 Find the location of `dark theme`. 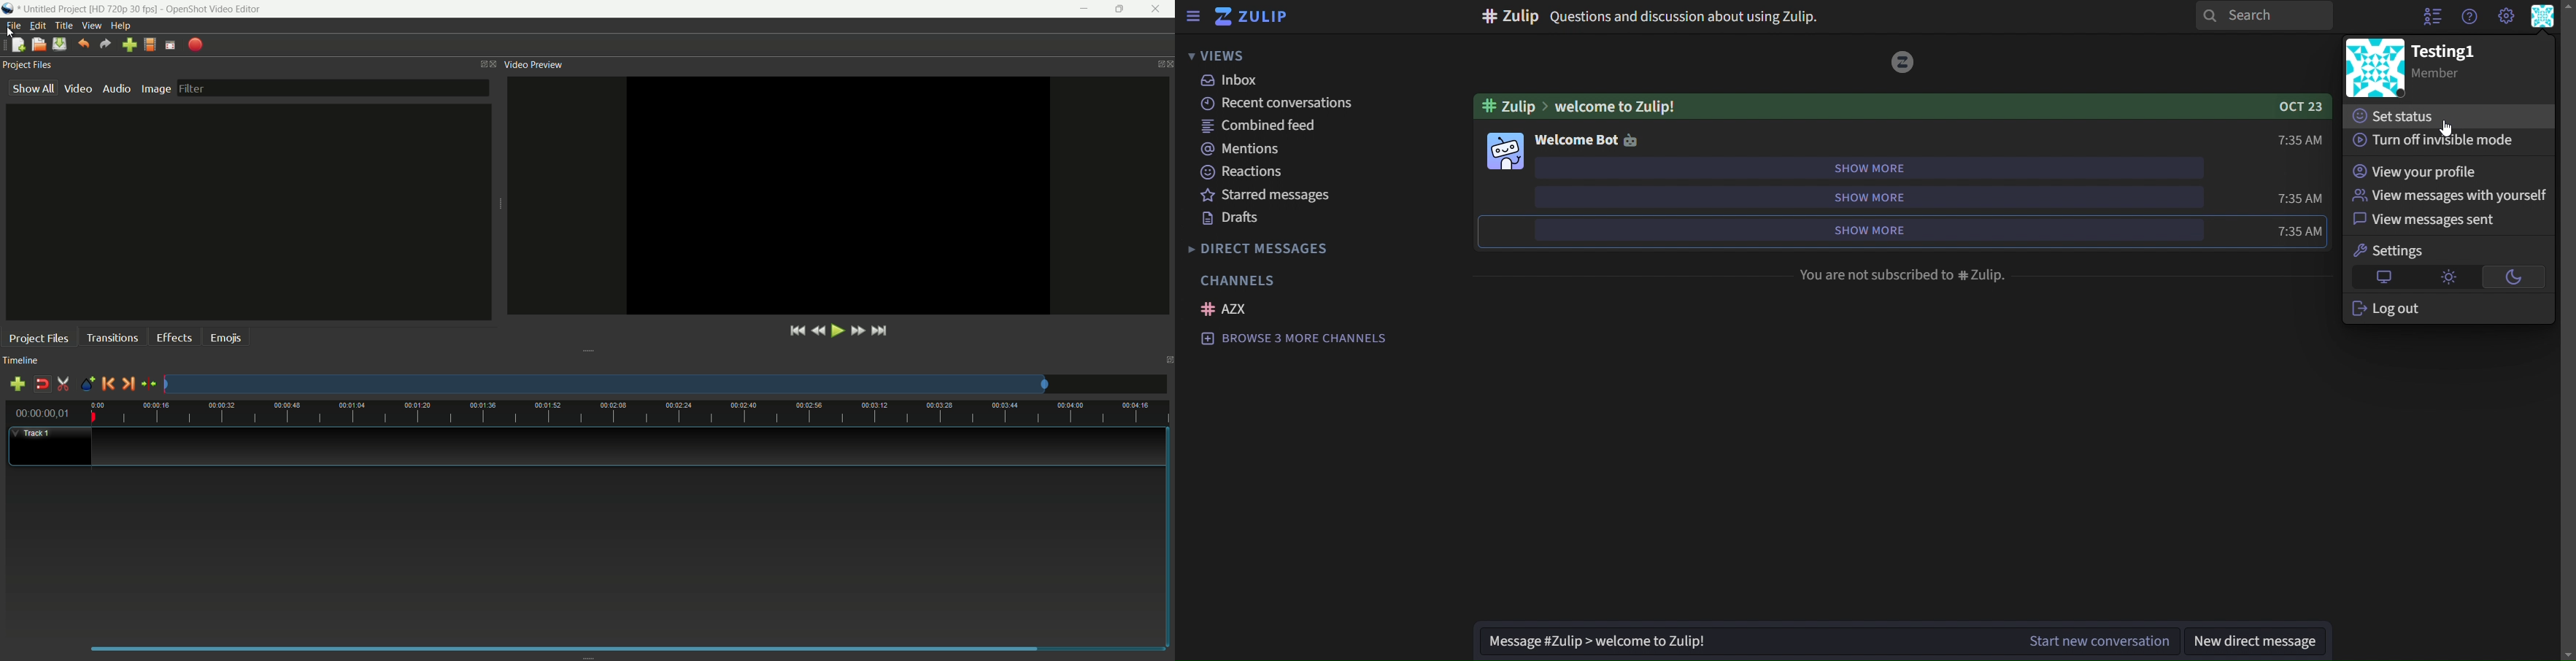

dark theme is located at coordinates (2514, 276).